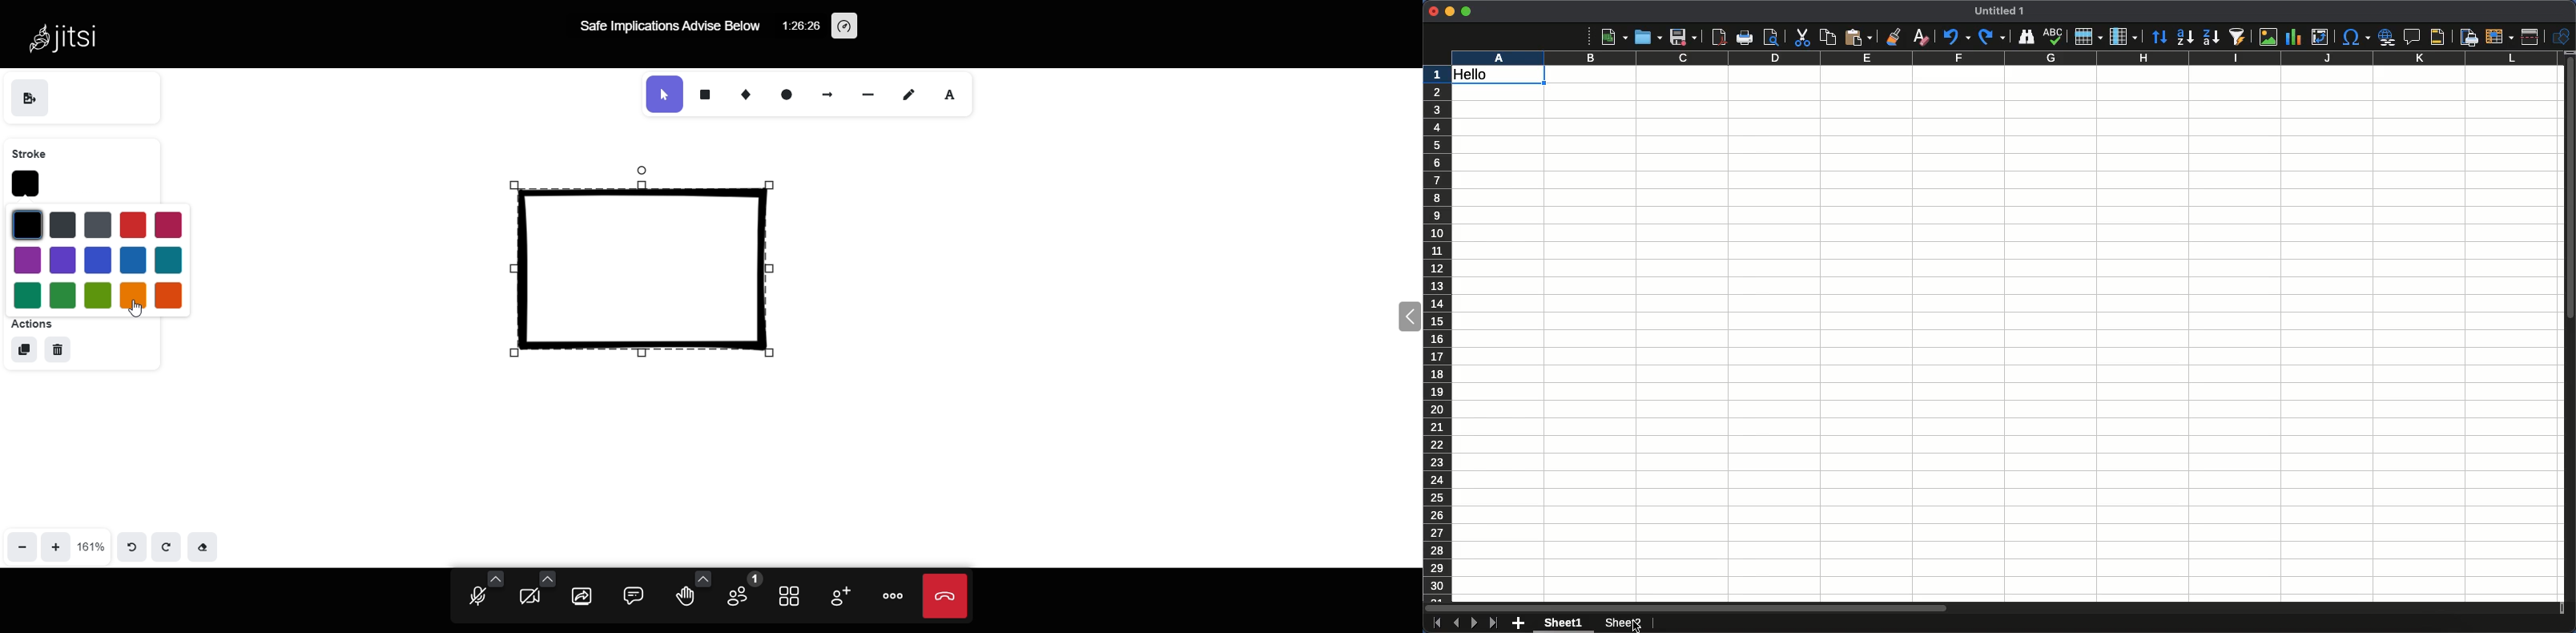 The image size is (2576, 644). What do you see at coordinates (208, 545) in the screenshot?
I see `Eraser` at bounding box center [208, 545].